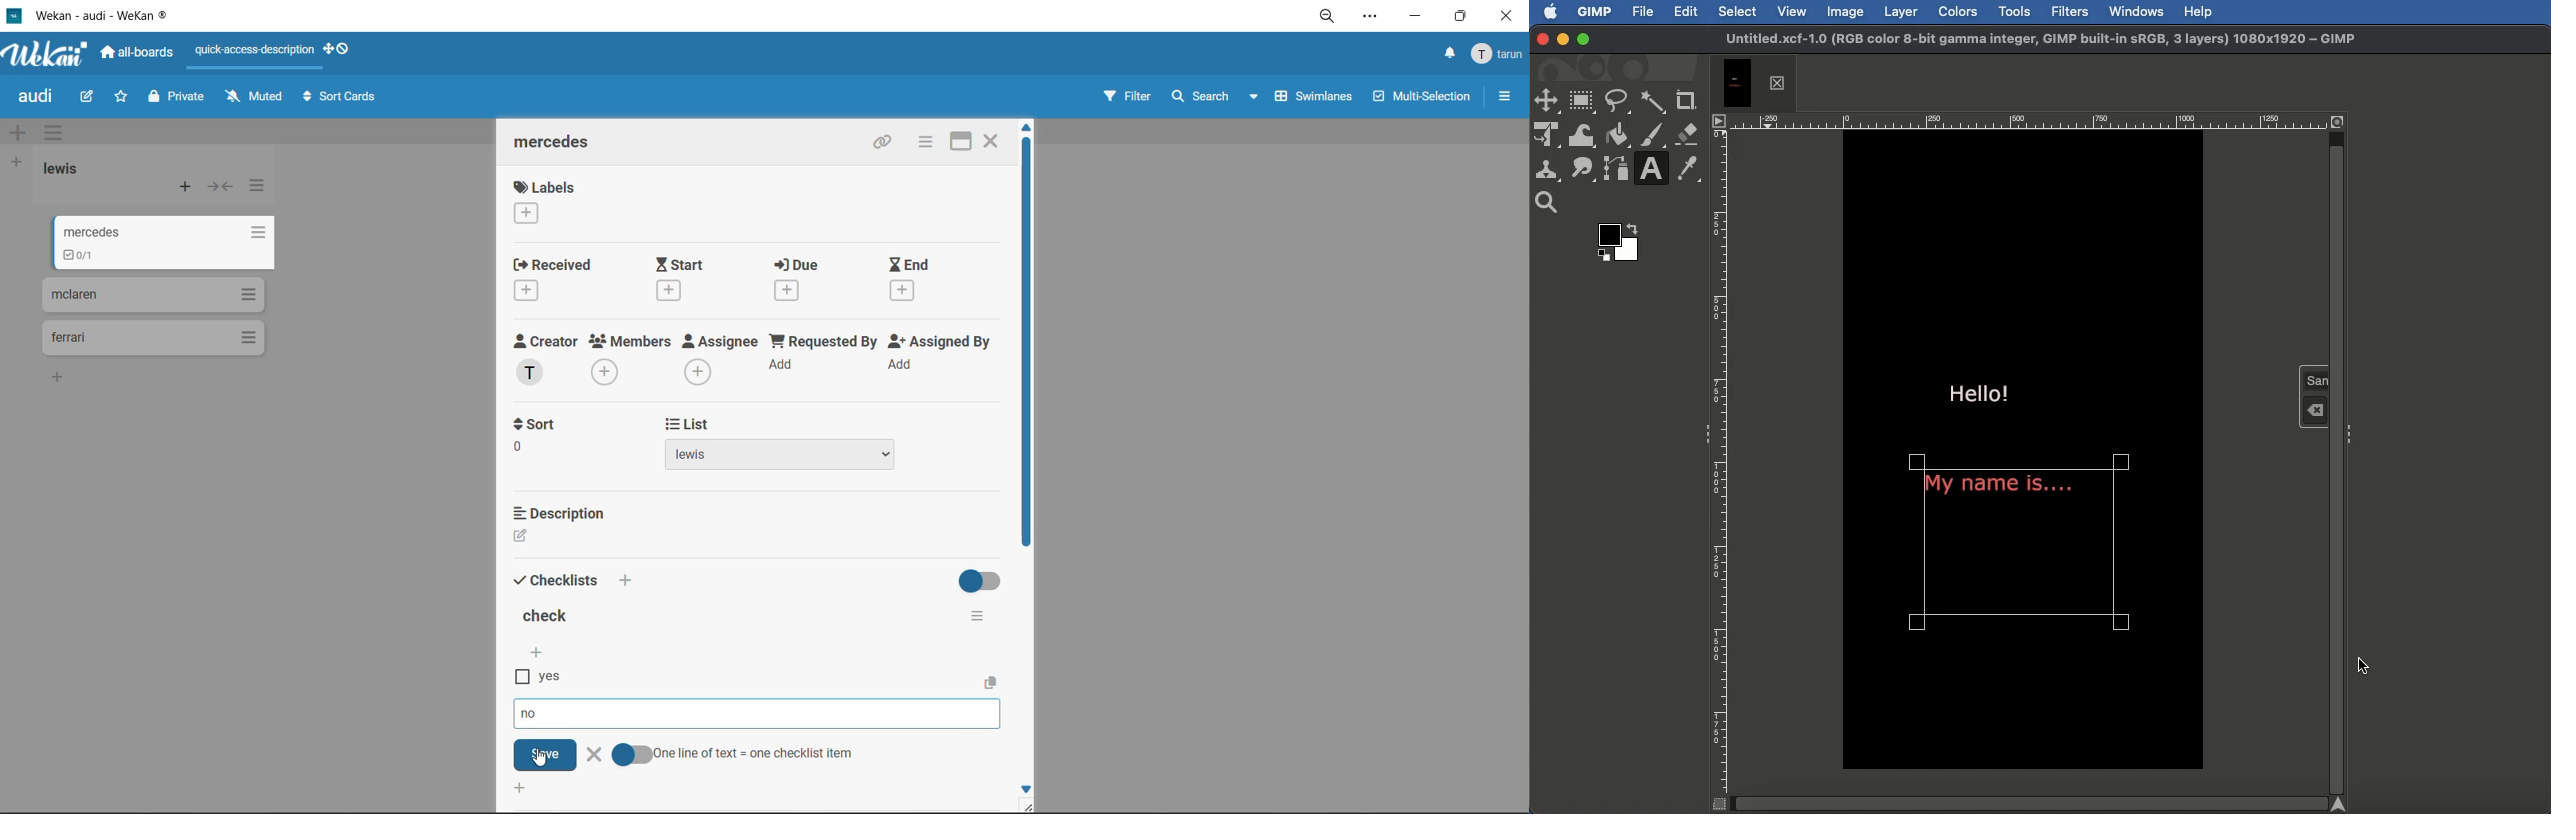 The image size is (2576, 840). I want to click on zoom, so click(1333, 21).